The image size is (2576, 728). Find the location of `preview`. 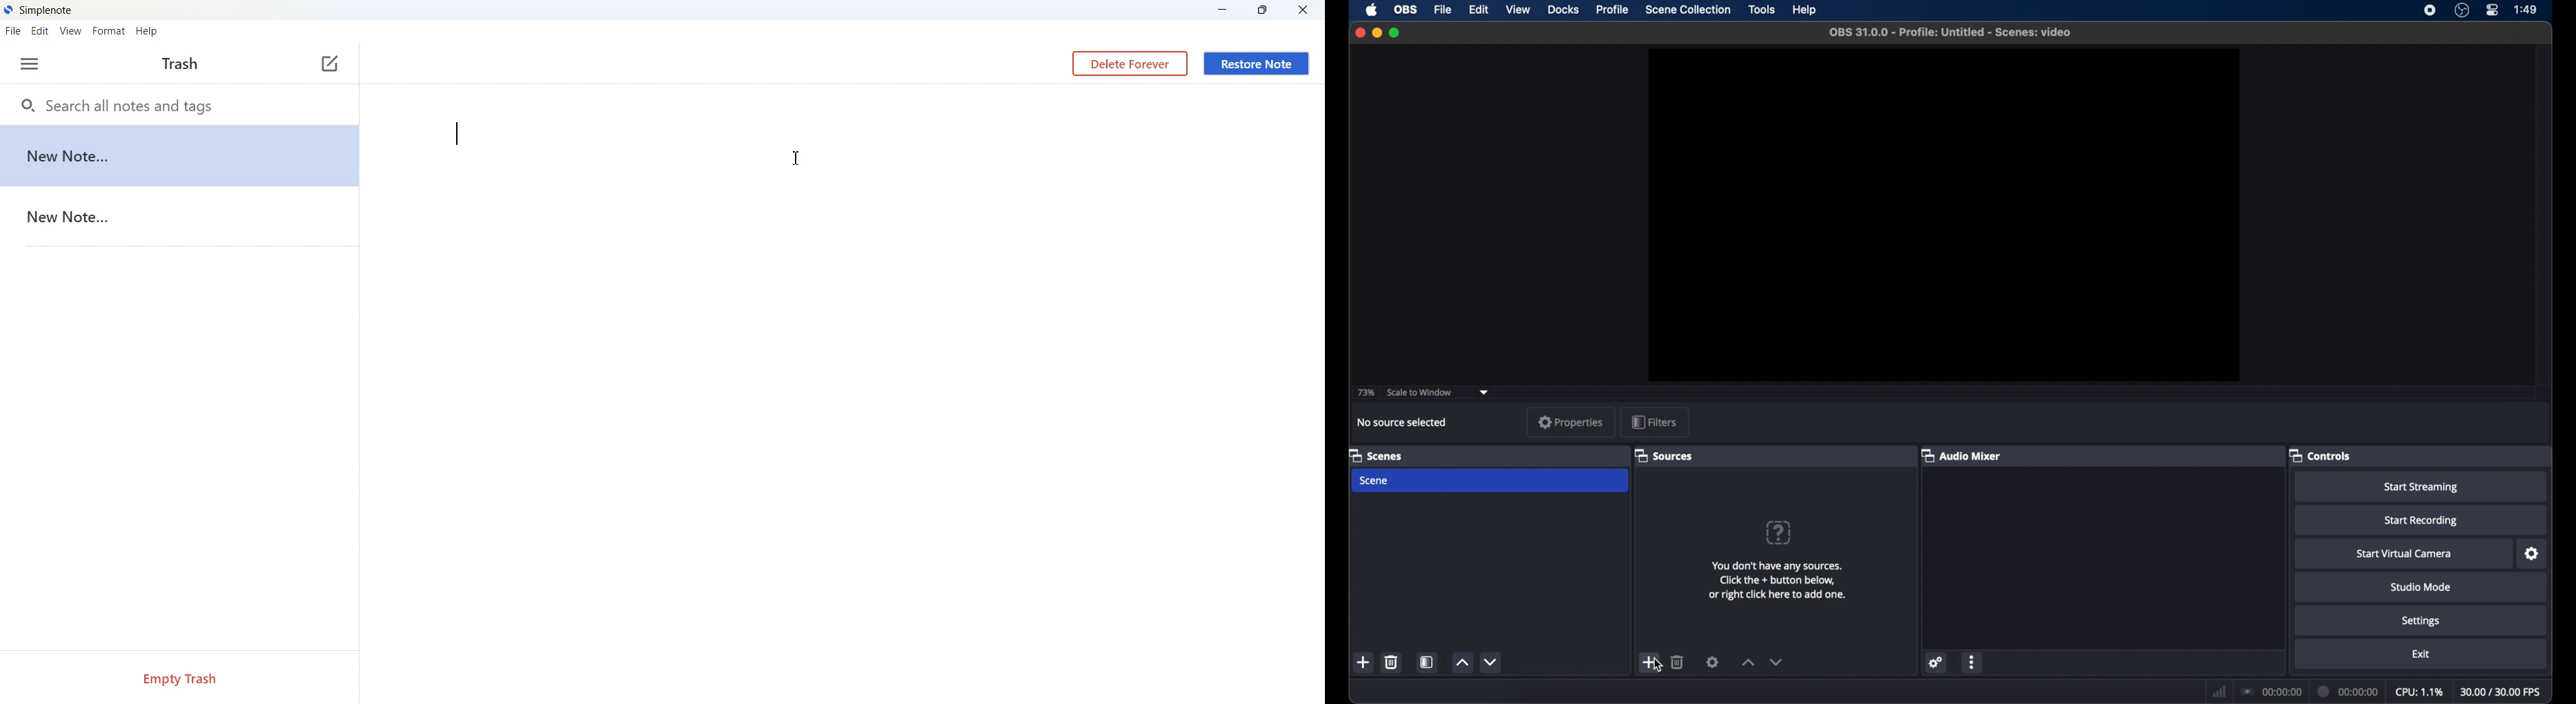

preview is located at coordinates (1943, 215).